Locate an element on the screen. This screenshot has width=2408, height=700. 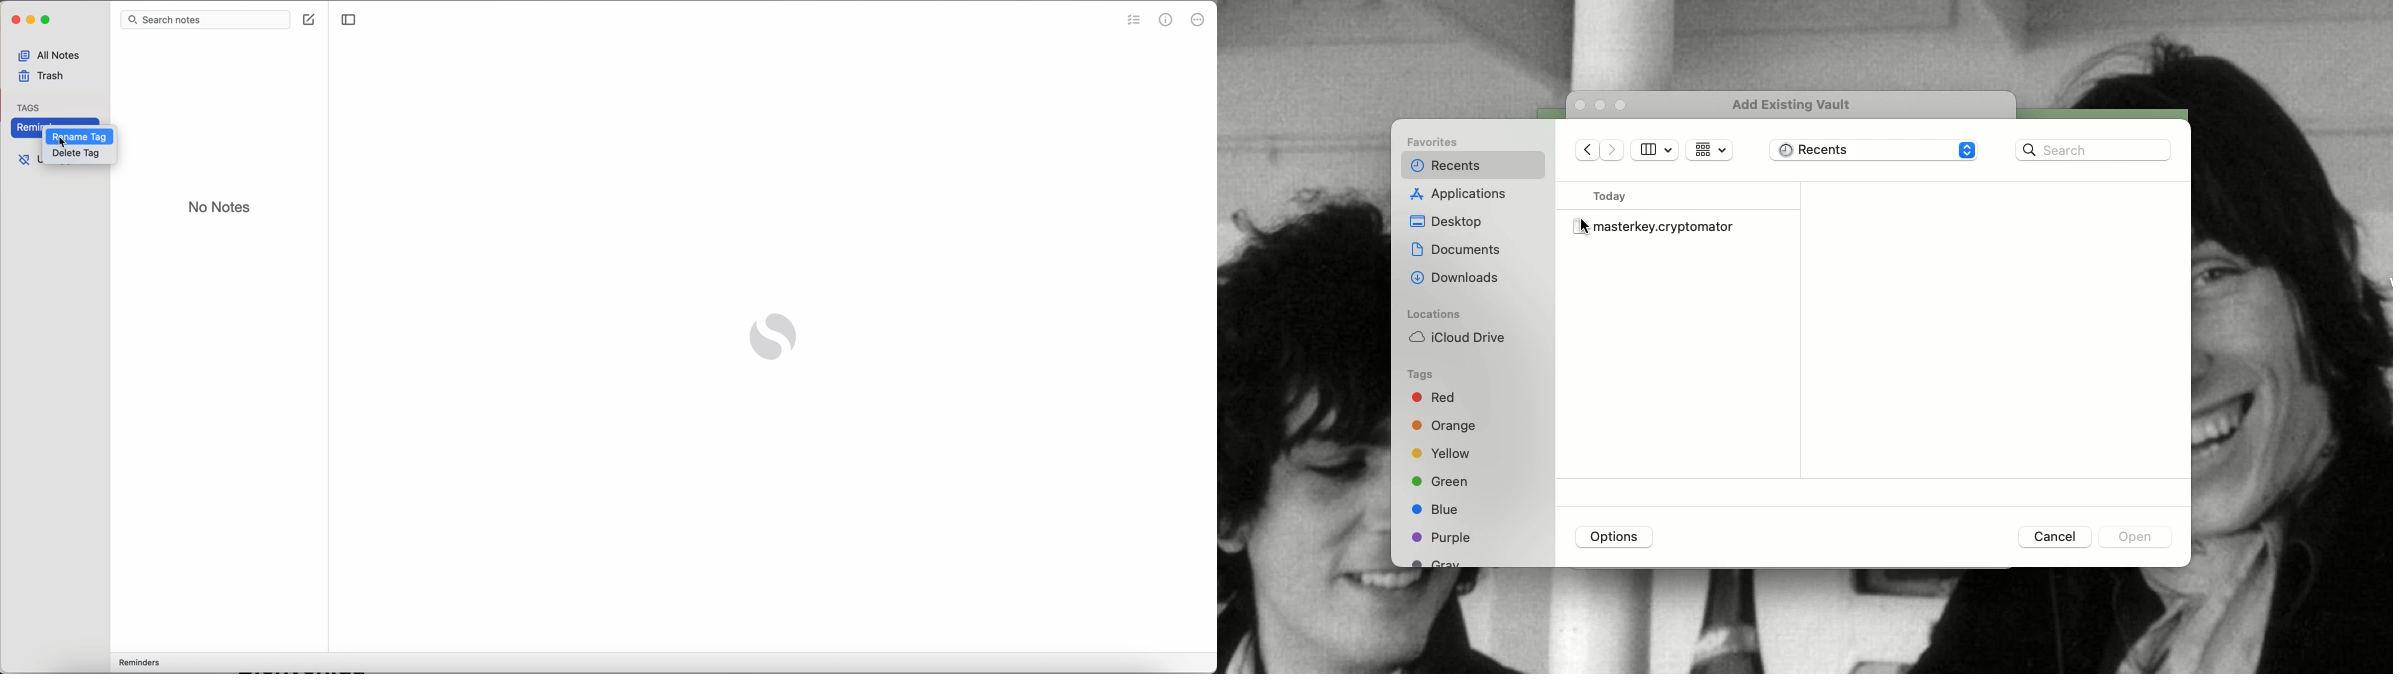
Open is located at coordinates (2132, 539).